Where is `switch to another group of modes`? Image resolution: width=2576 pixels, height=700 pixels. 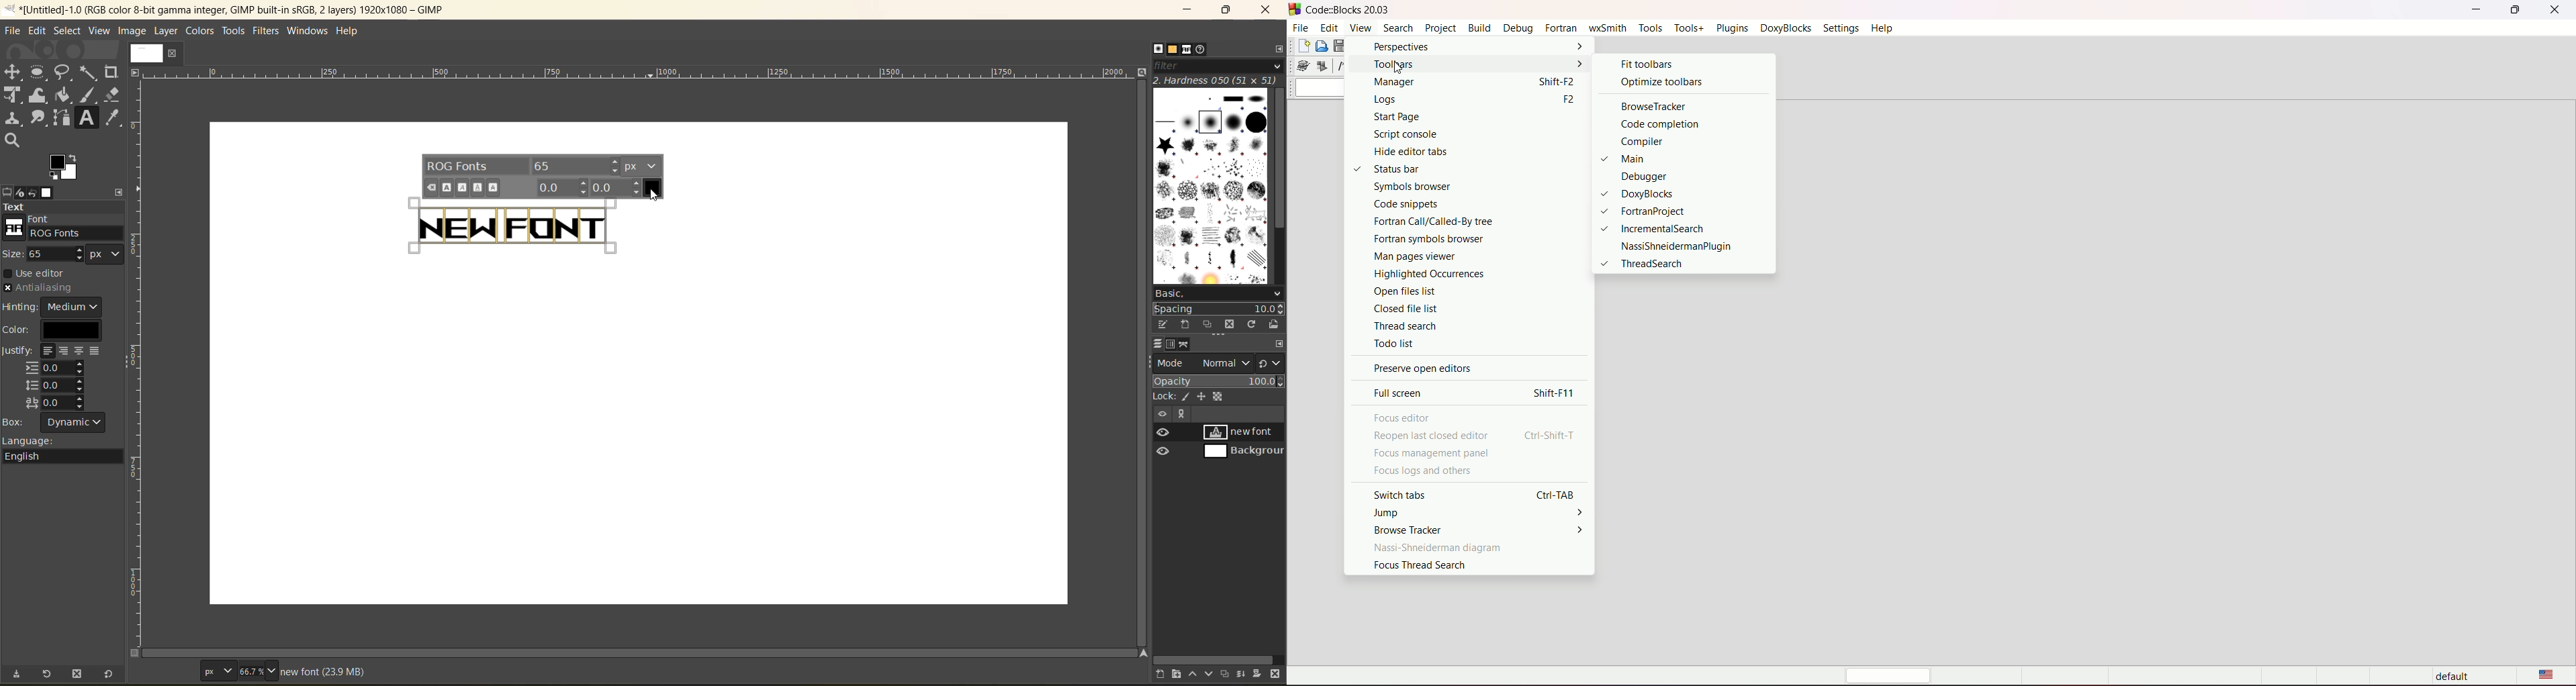
switch to another group of modes is located at coordinates (1272, 364).